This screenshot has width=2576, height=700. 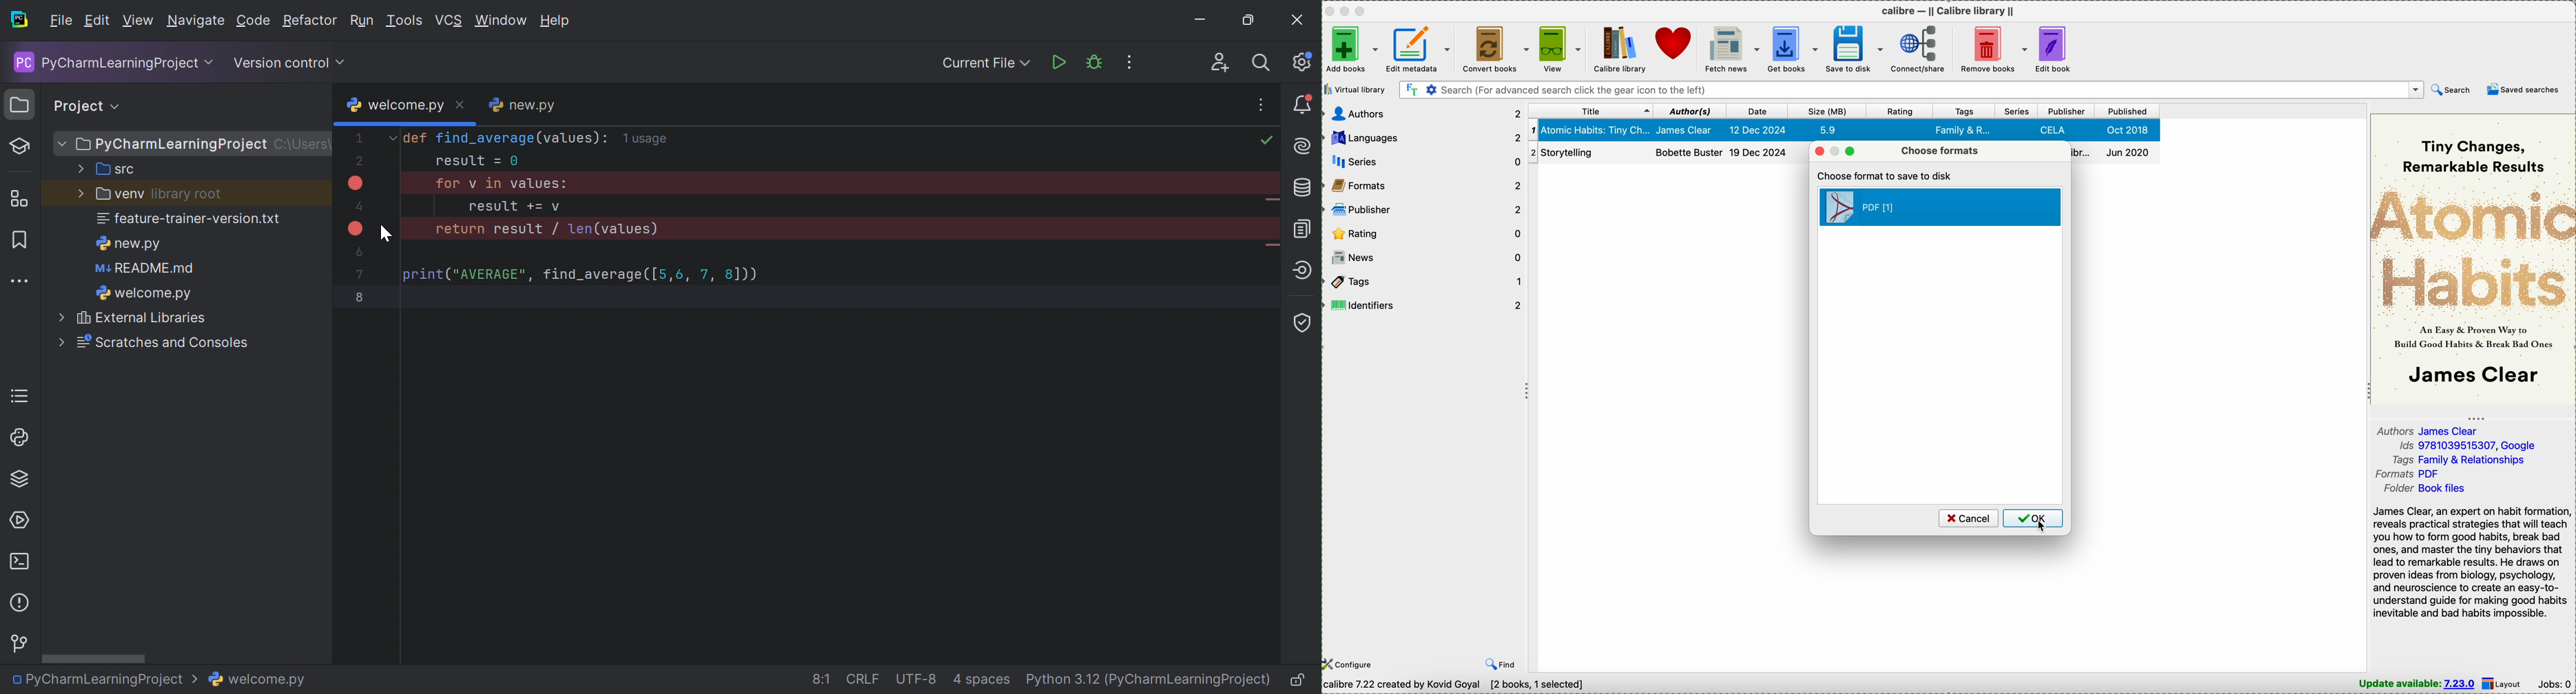 What do you see at coordinates (1559, 48) in the screenshot?
I see `view` at bounding box center [1559, 48].